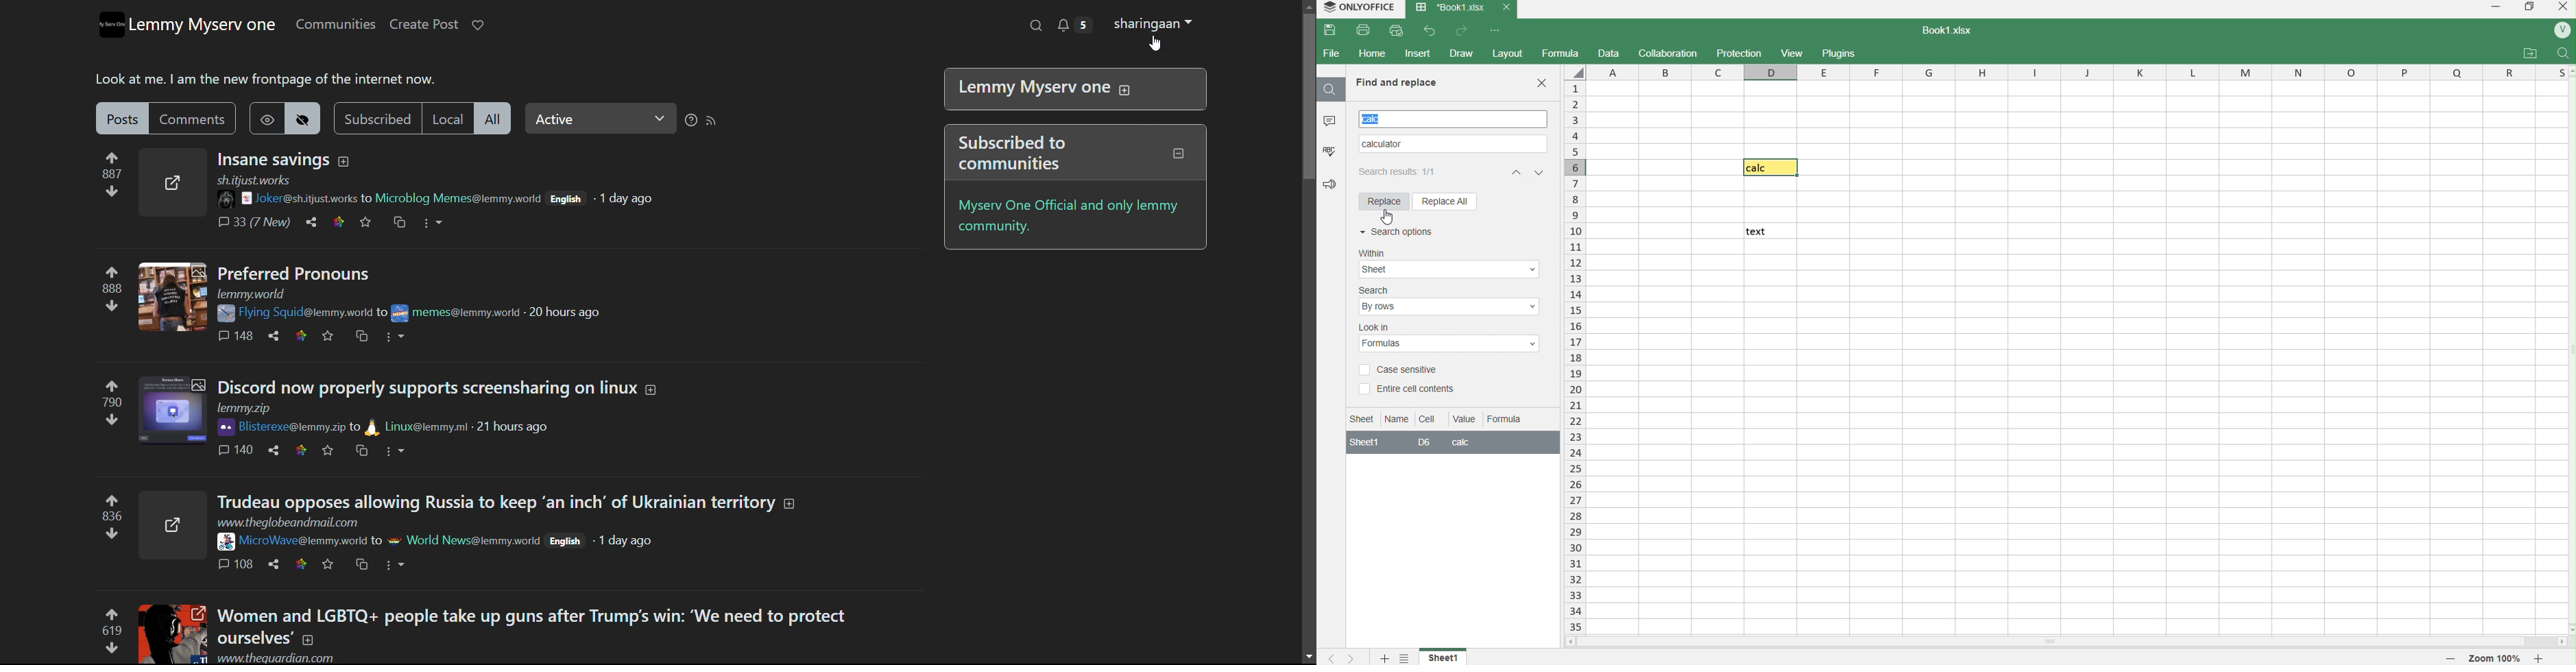 This screenshot has height=672, width=2576. Describe the element at coordinates (235, 565) in the screenshot. I see `comments 108` at that location.